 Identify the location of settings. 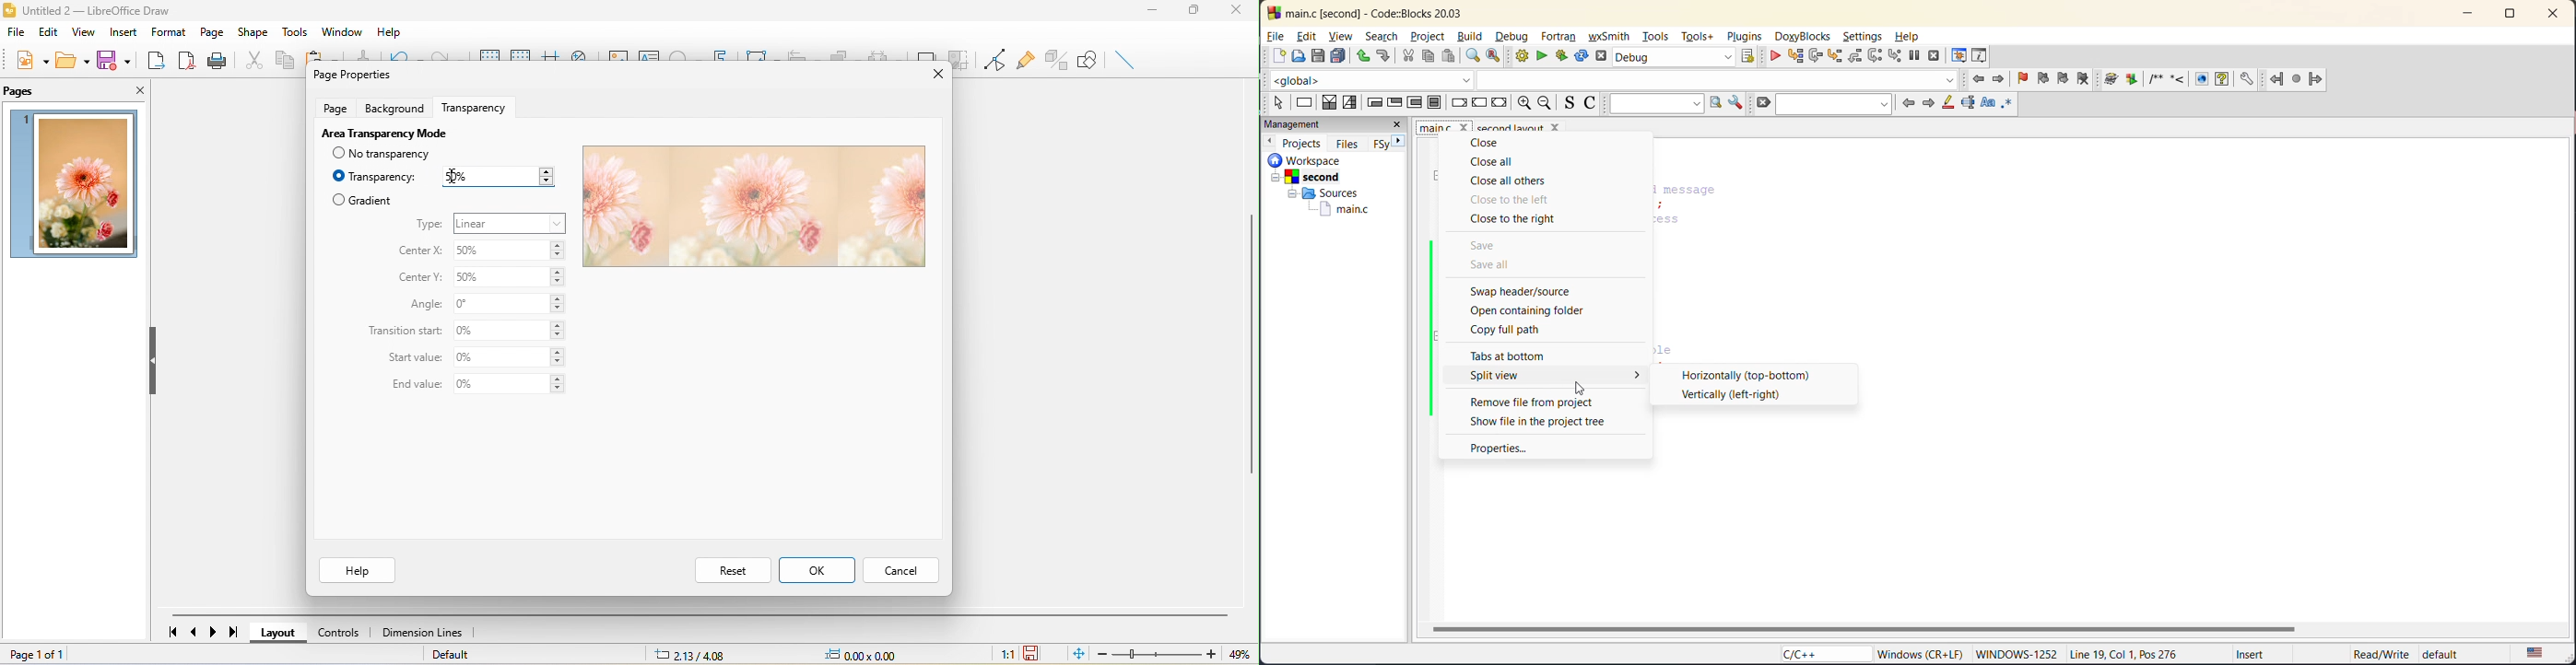
(1863, 37).